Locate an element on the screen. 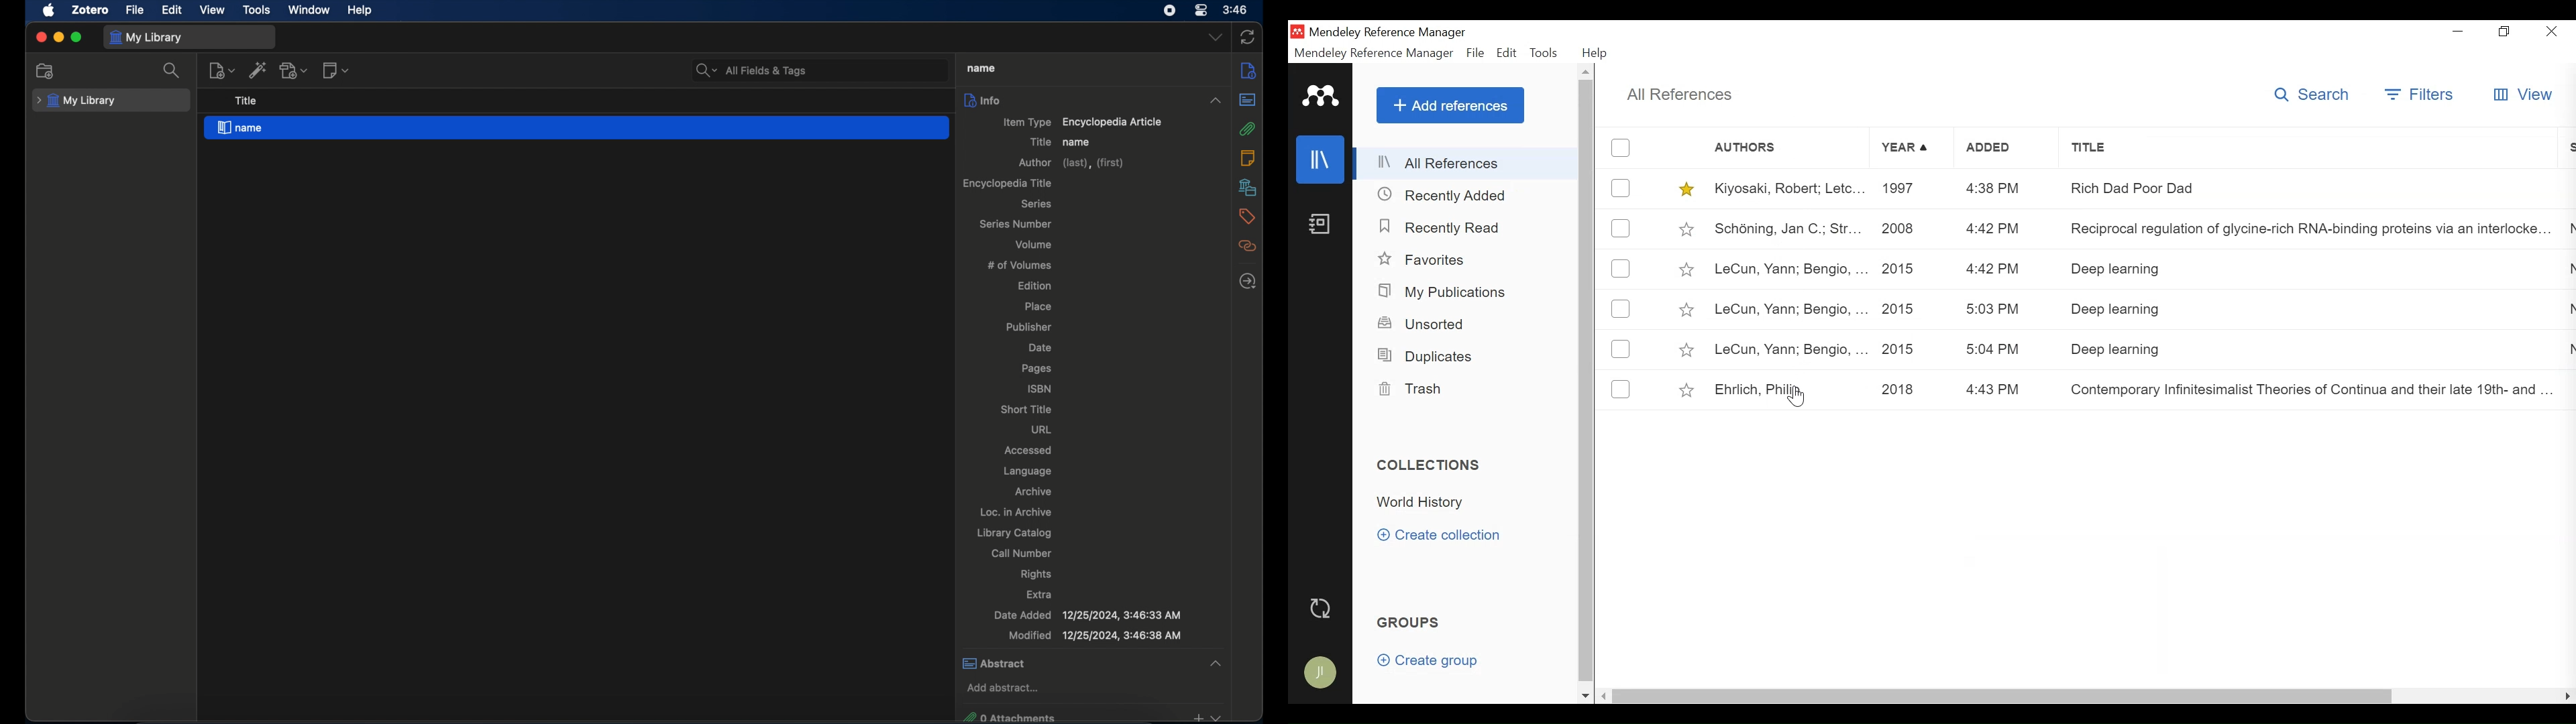 The height and width of the screenshot is (728, 2576). Collections is located at coordinates (1430, 466).